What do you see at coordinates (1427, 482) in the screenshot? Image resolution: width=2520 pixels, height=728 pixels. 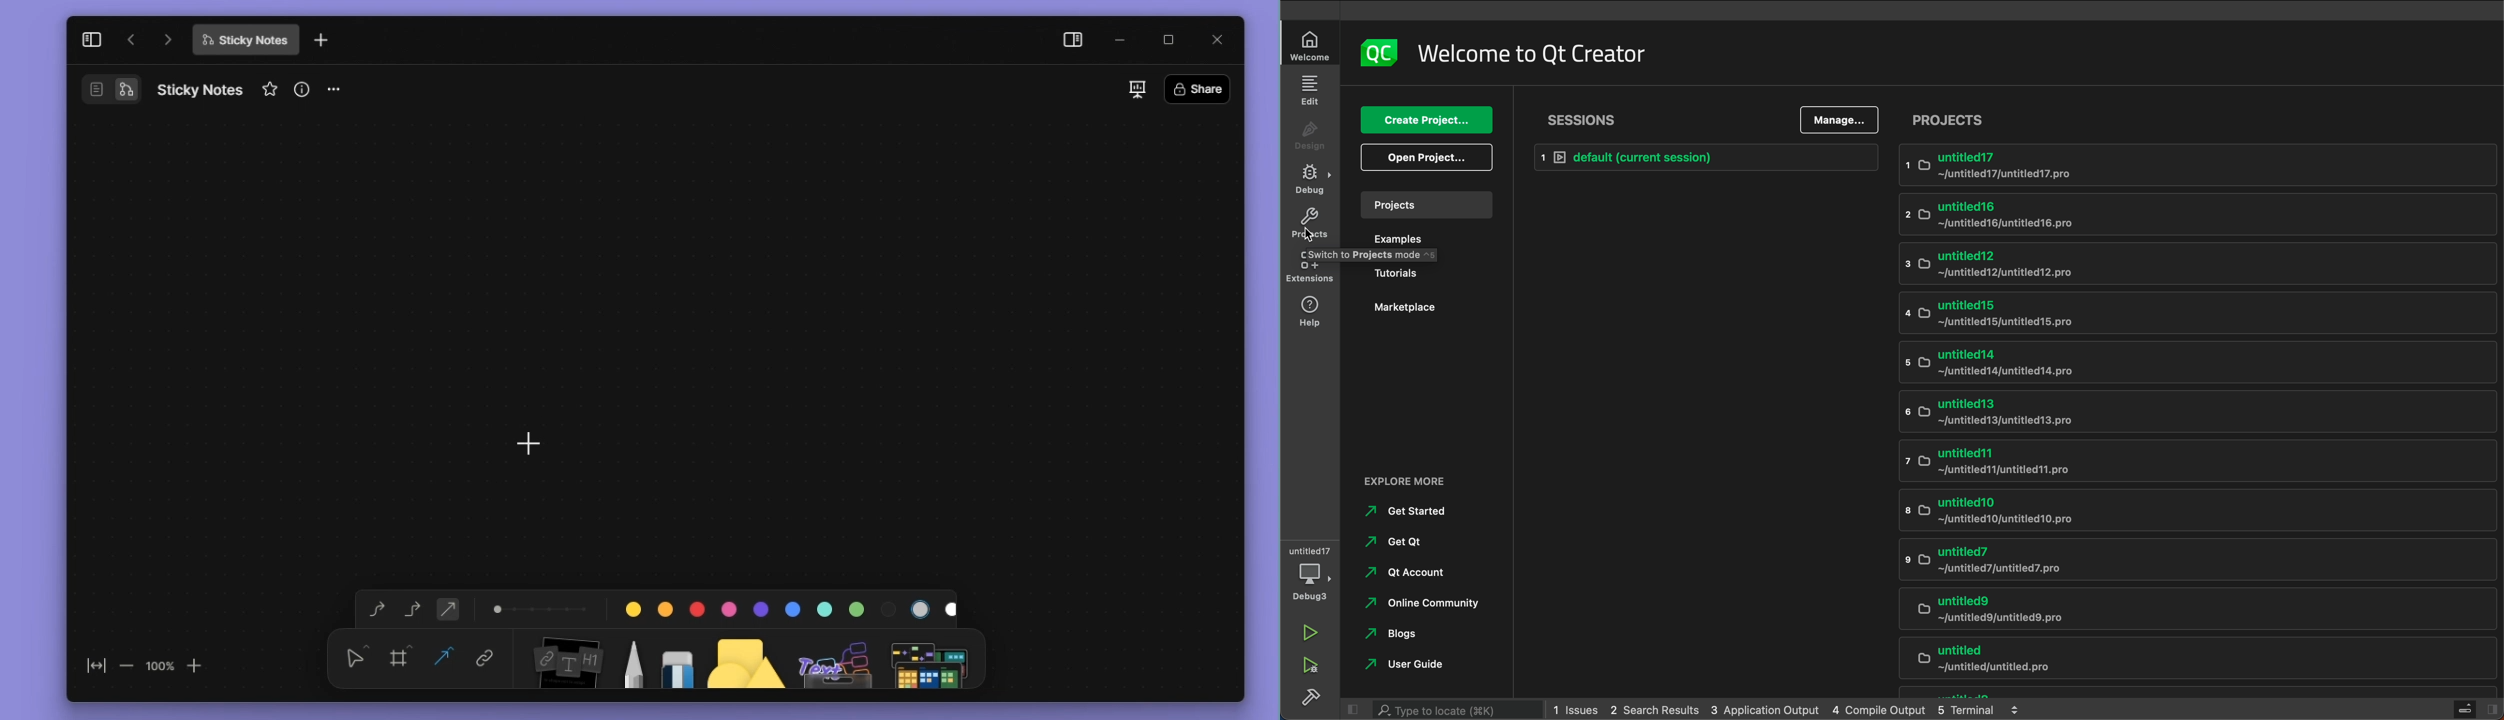 I see `external links` at bounding box center [1427, 482].